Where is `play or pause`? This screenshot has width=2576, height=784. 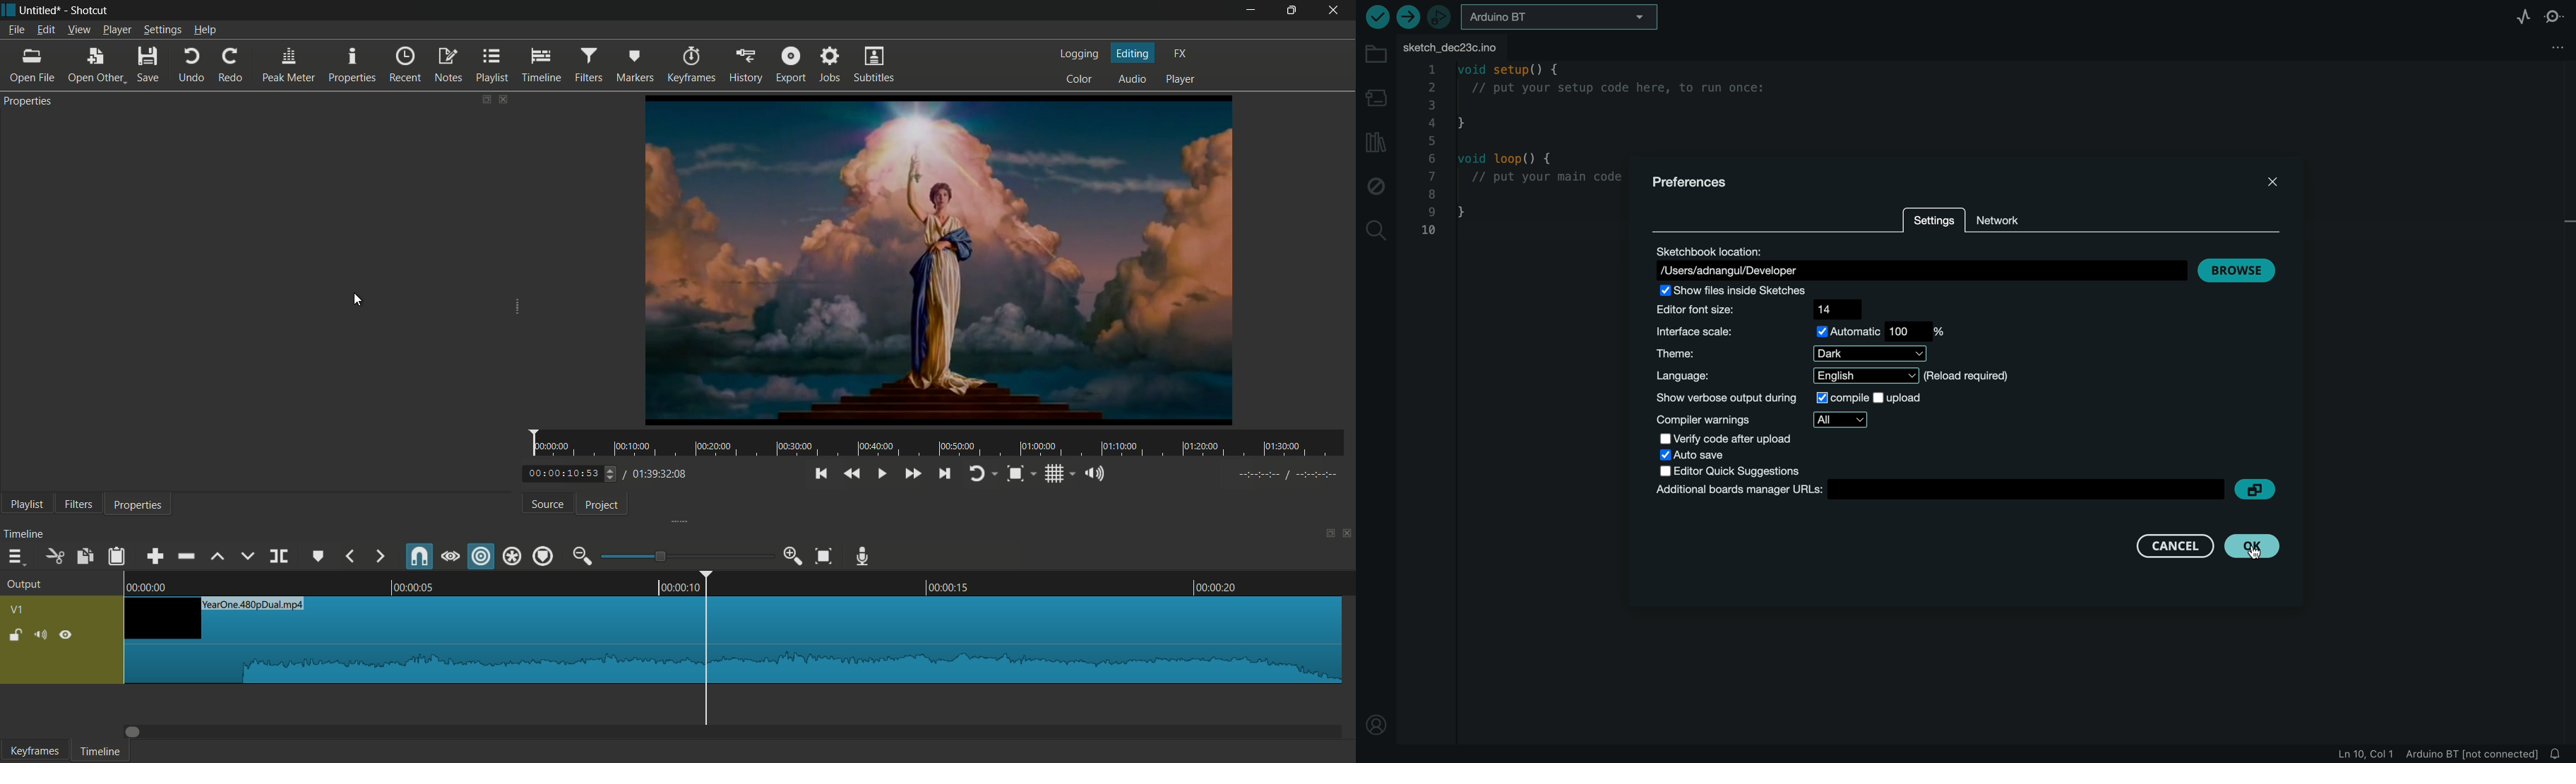
play or pause is located at coordinates (881, 473).